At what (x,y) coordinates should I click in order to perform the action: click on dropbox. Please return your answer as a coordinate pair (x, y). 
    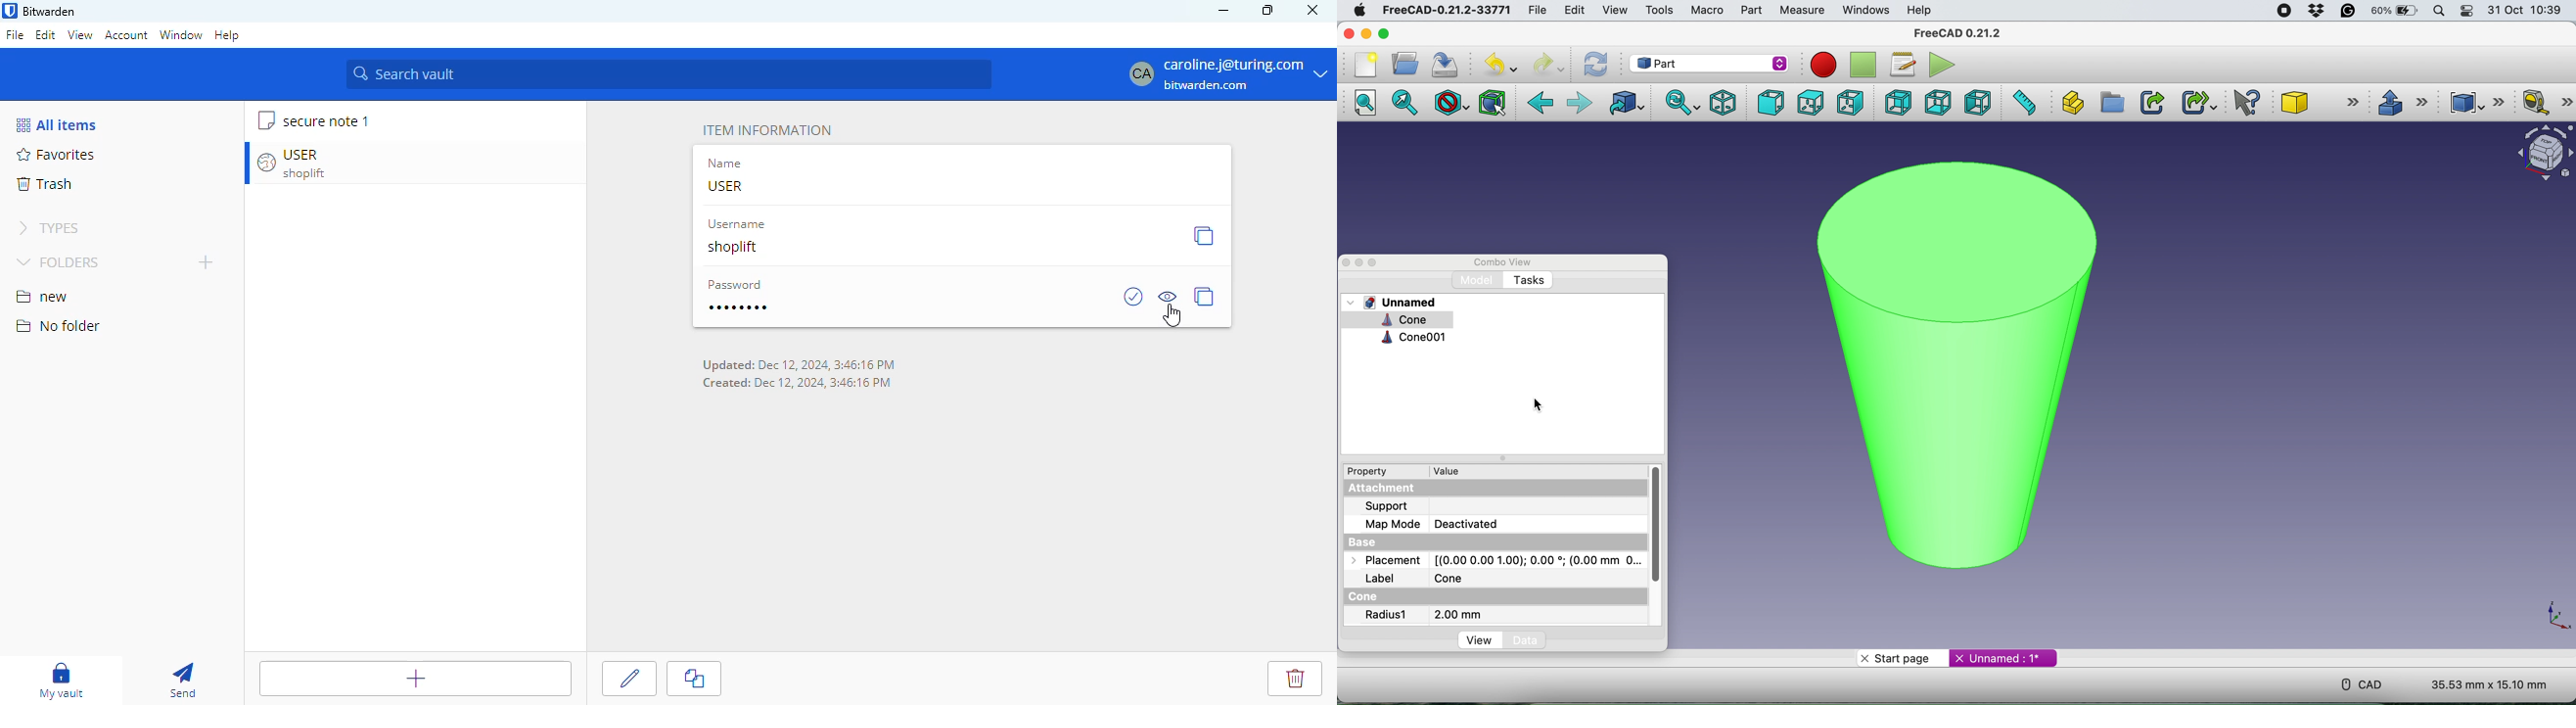
    Looking at the image, I should click on (2313, 11).